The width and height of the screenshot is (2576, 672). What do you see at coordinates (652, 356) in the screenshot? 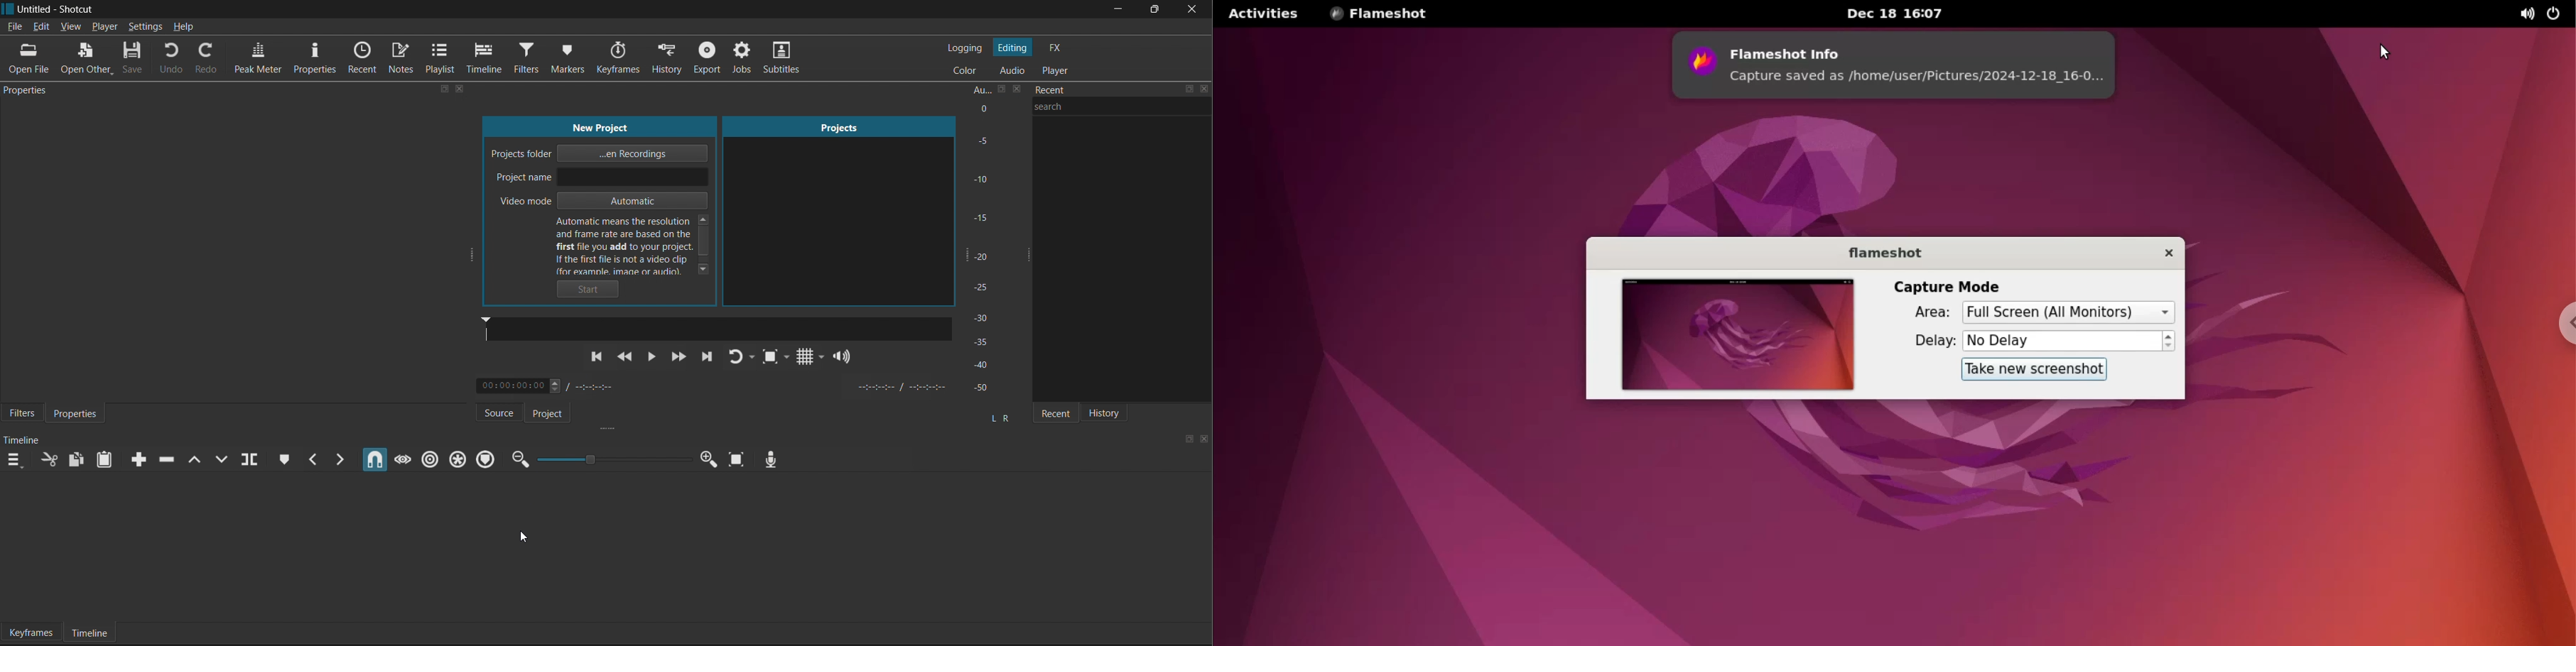
I see `pause` at bounding box center [652, 356].